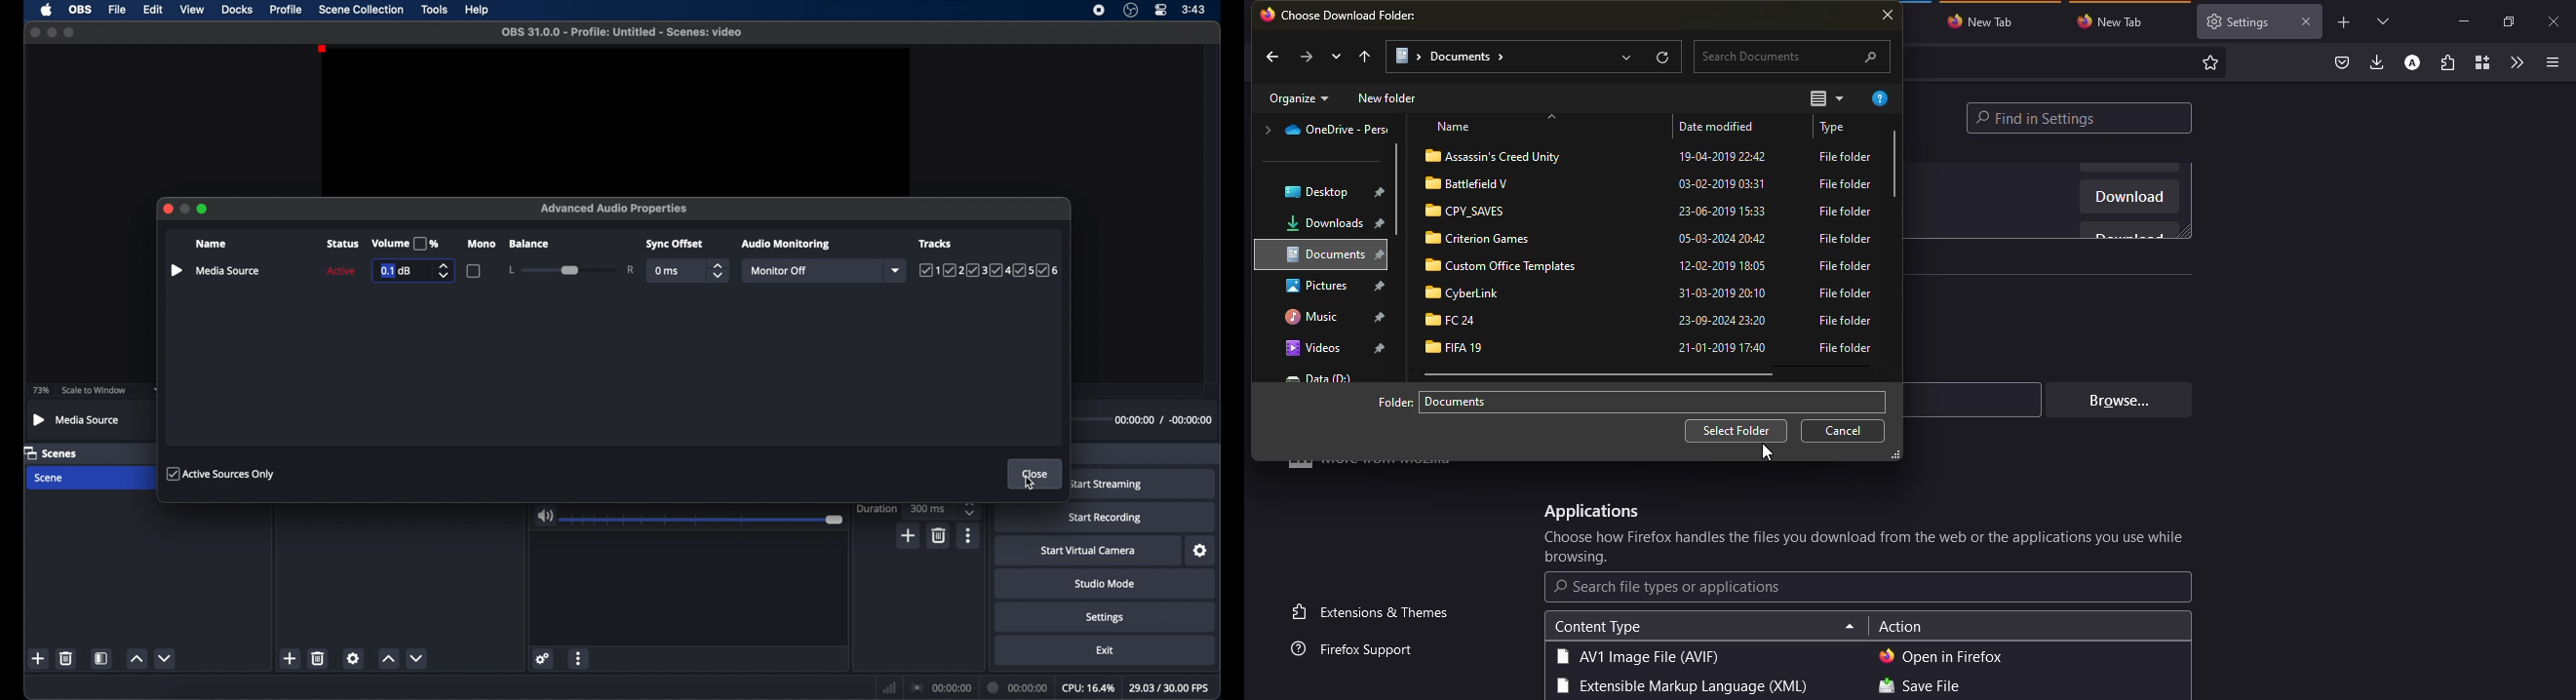  What do you see at coordinates (1456, 321) in the screenshot?
I see `folder` at bounding box center [1456, 321].